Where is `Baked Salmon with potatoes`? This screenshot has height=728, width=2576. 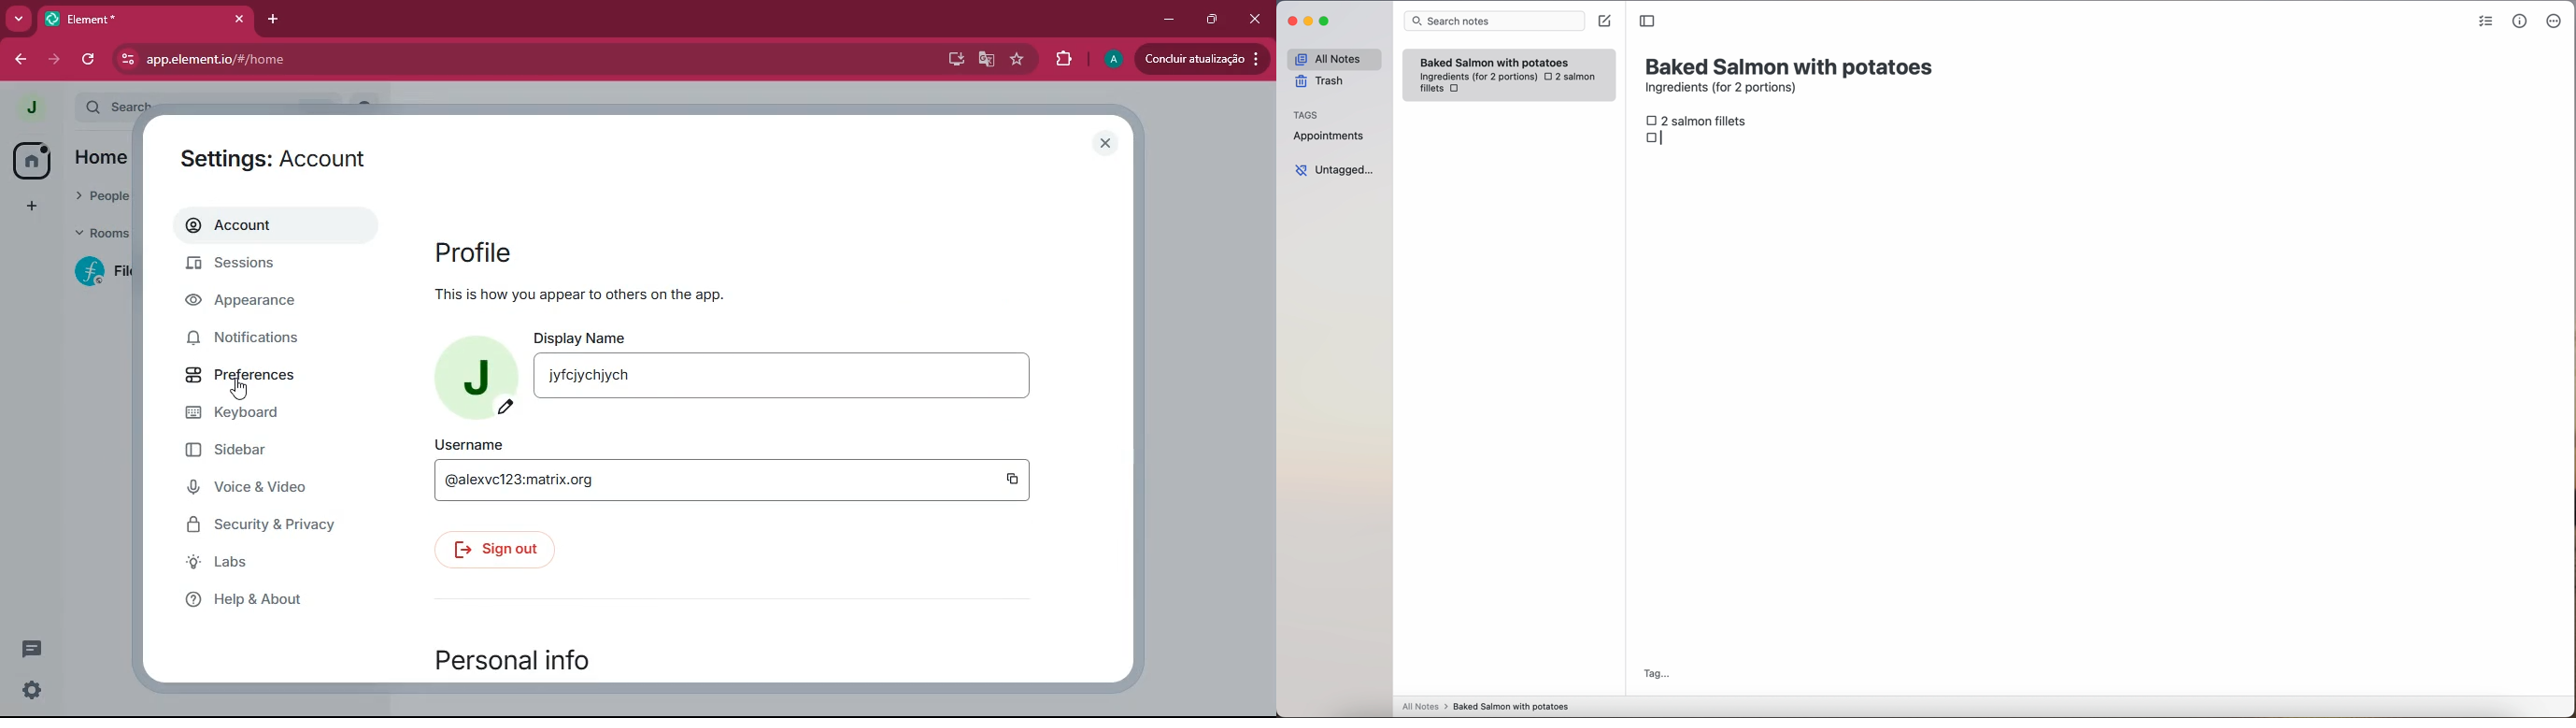 Baked Salmon with potatoes is located at coordinates (1495, 60).